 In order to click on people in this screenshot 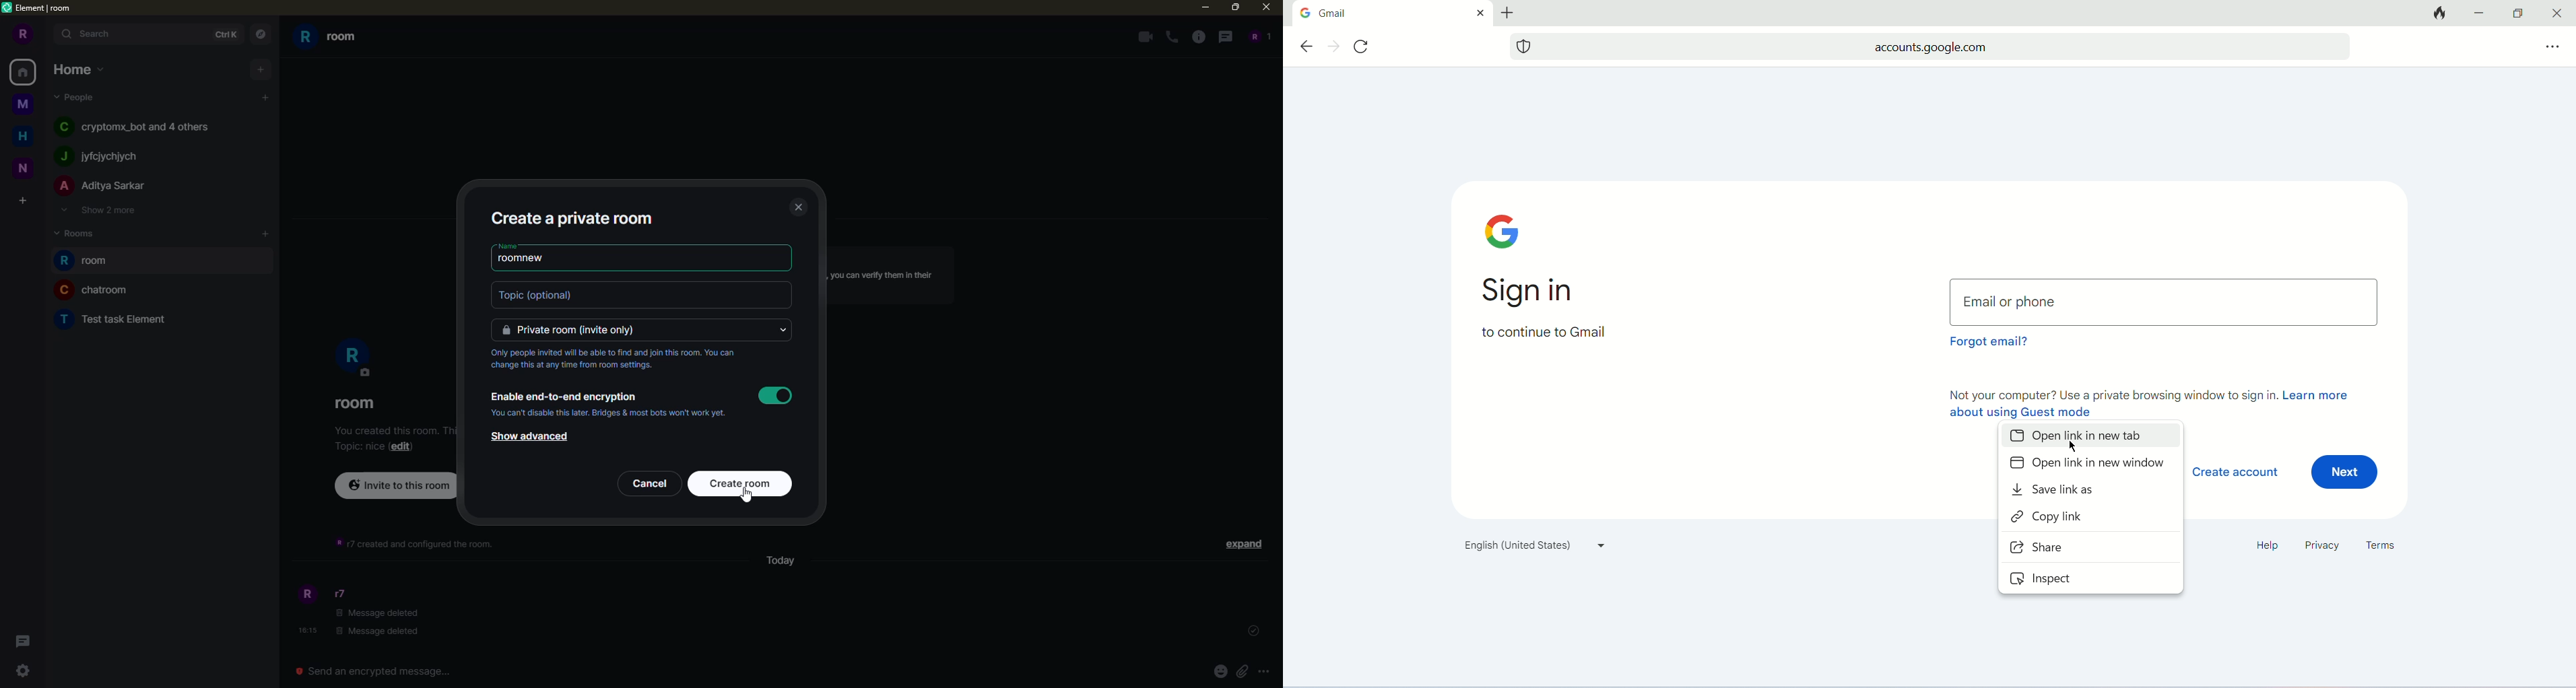, I will do `click(102, 185)`.